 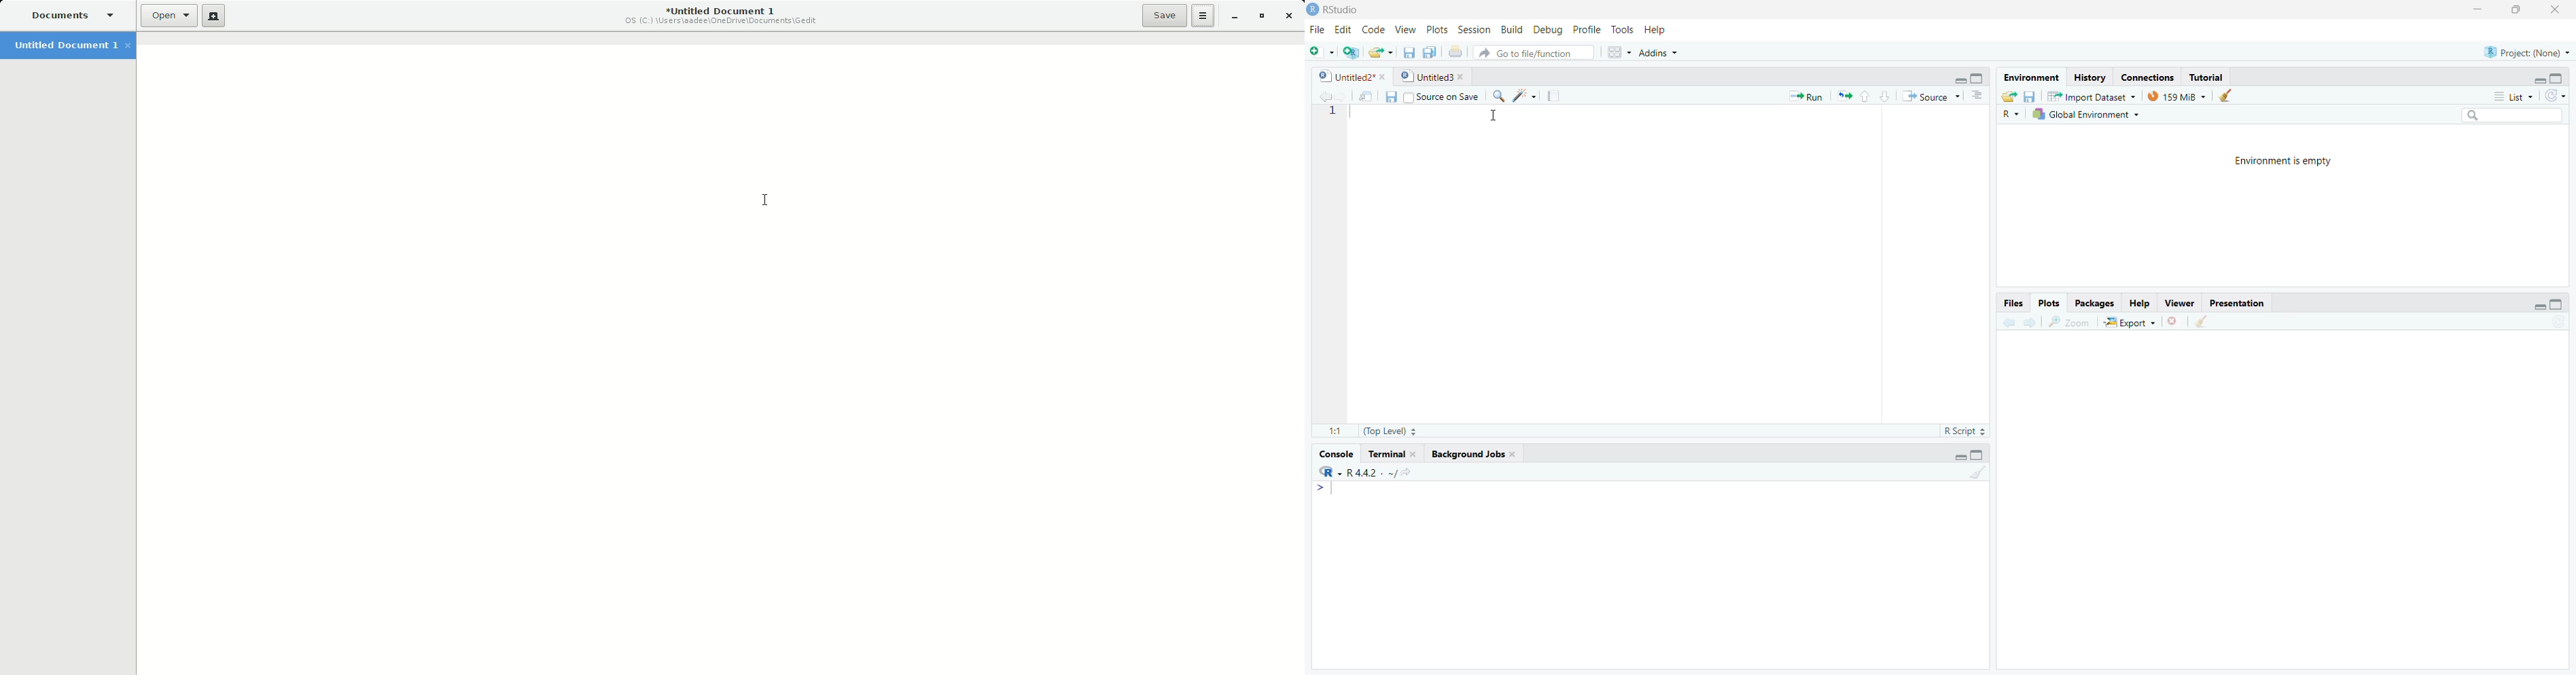 What do you see at coordinates (2556, 11) in the screenshot?
I see `Close` at bounding box center [2556, 11].